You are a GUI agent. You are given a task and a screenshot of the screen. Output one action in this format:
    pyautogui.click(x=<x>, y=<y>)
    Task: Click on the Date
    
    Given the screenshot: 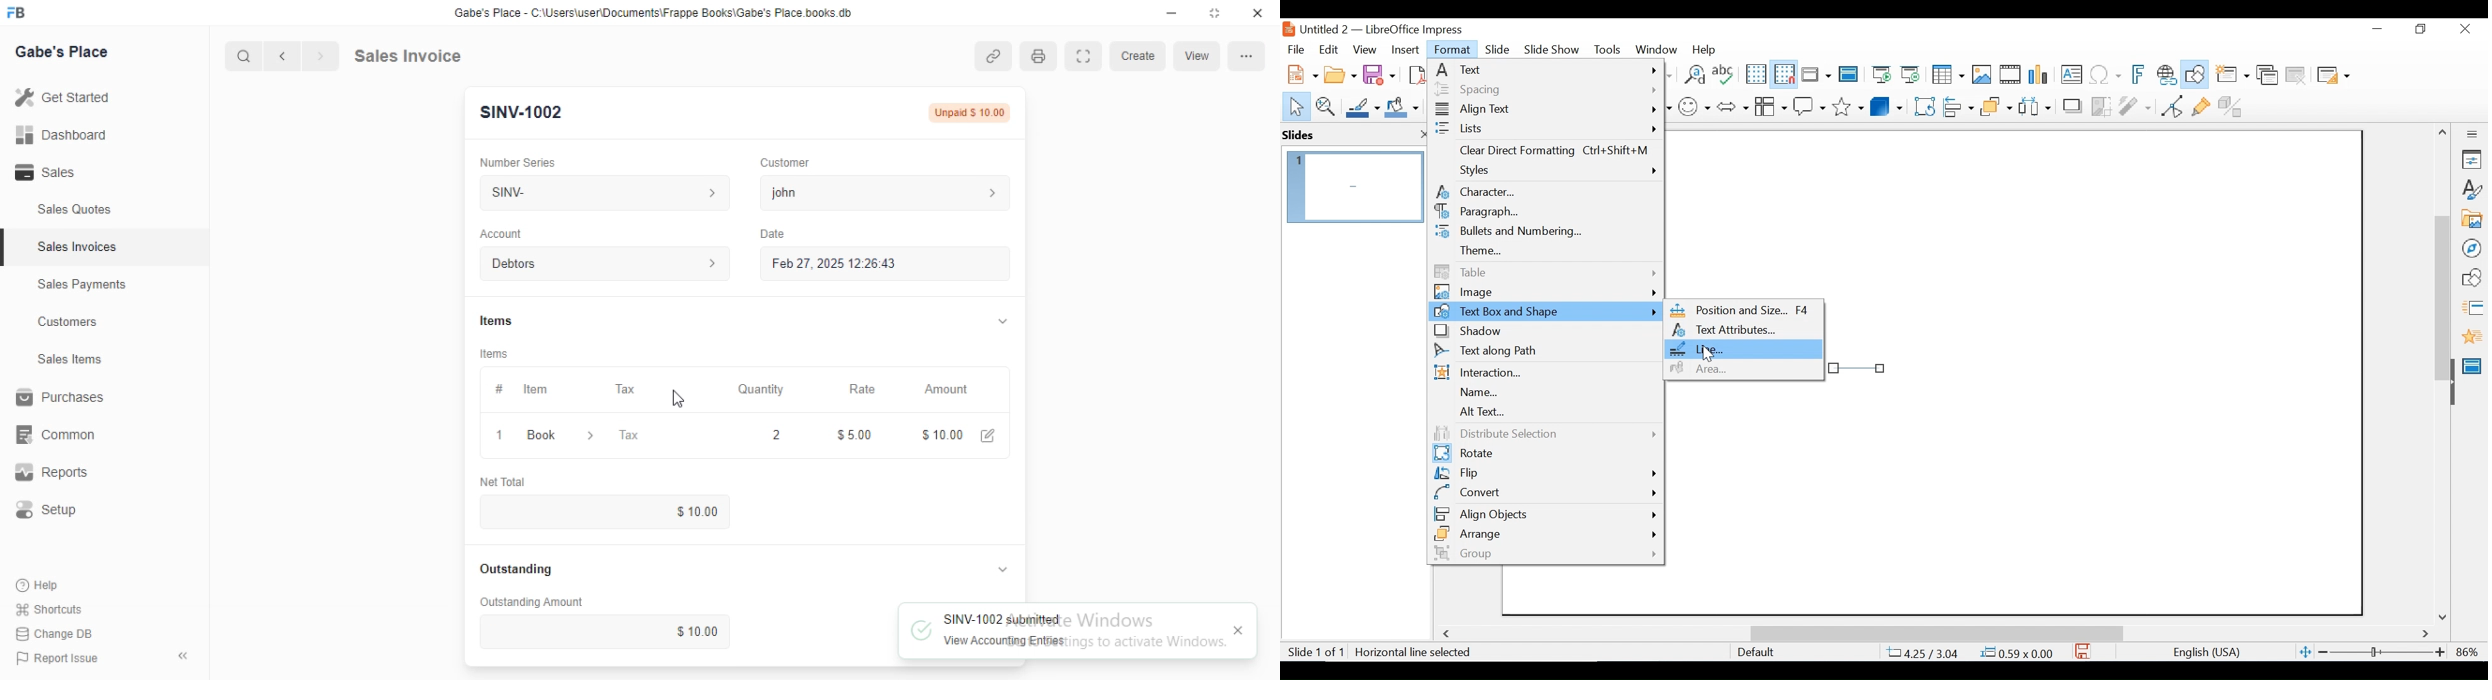 What is the action you would take?
    pyautogui.click(x=770, y=232)
    